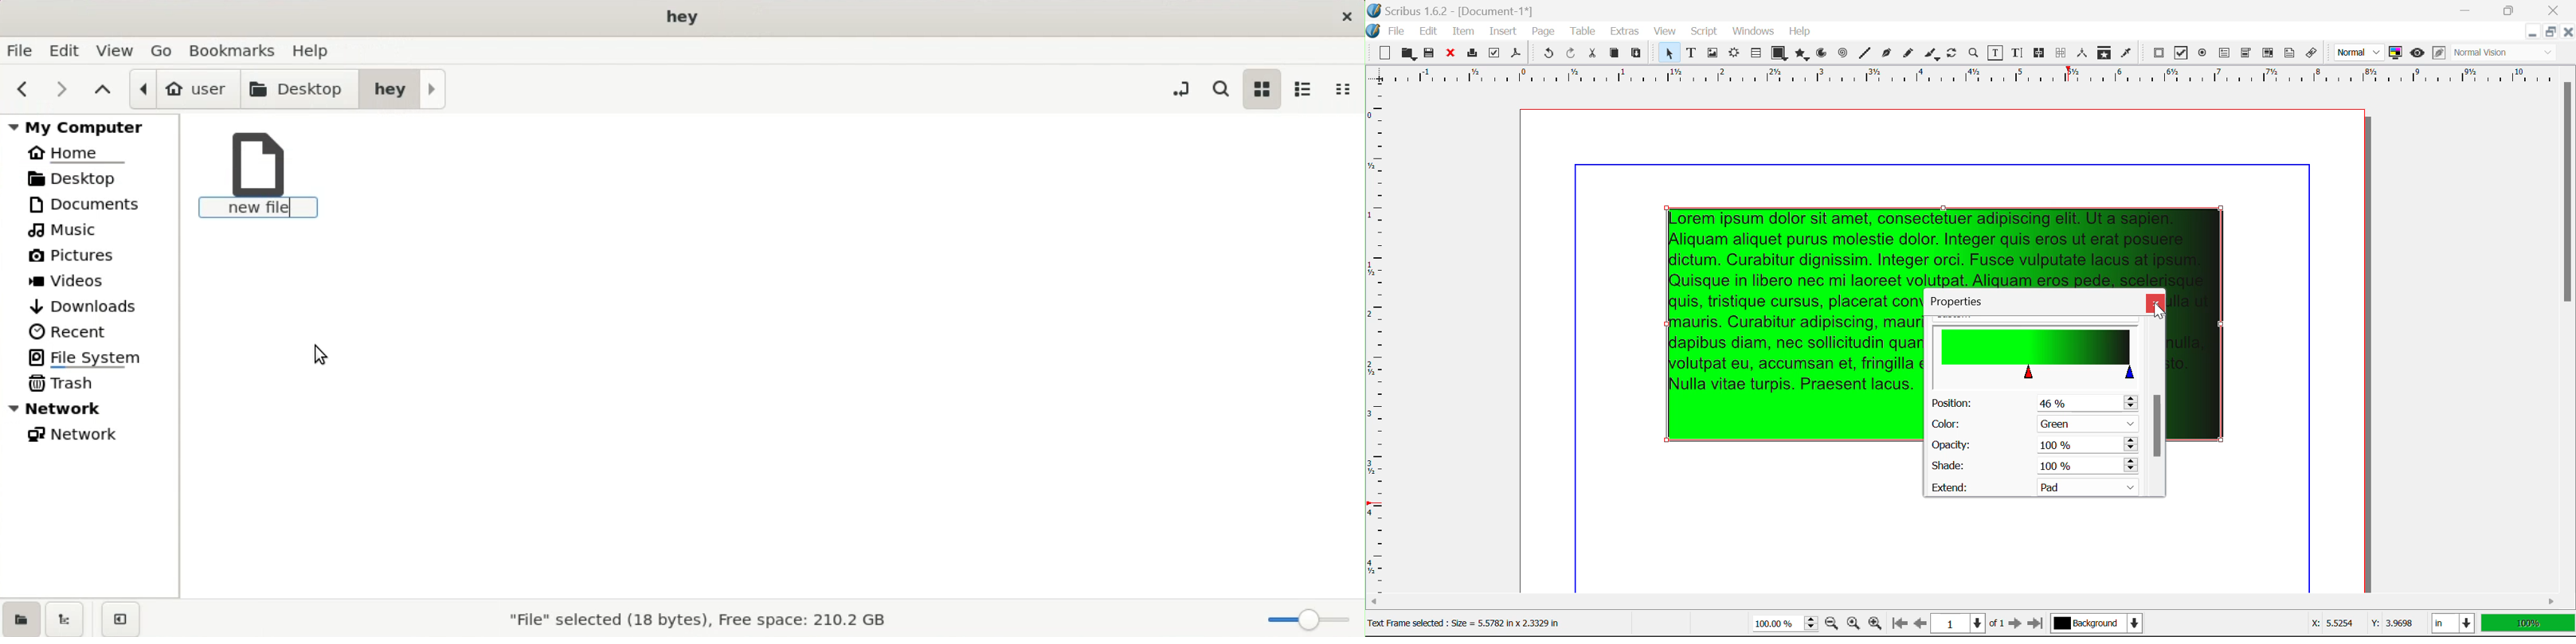 This screenshot has height=644, width=2576. Describe the element at coordinates (1626, 32) in the screenshot. I see `Extras` at that location.